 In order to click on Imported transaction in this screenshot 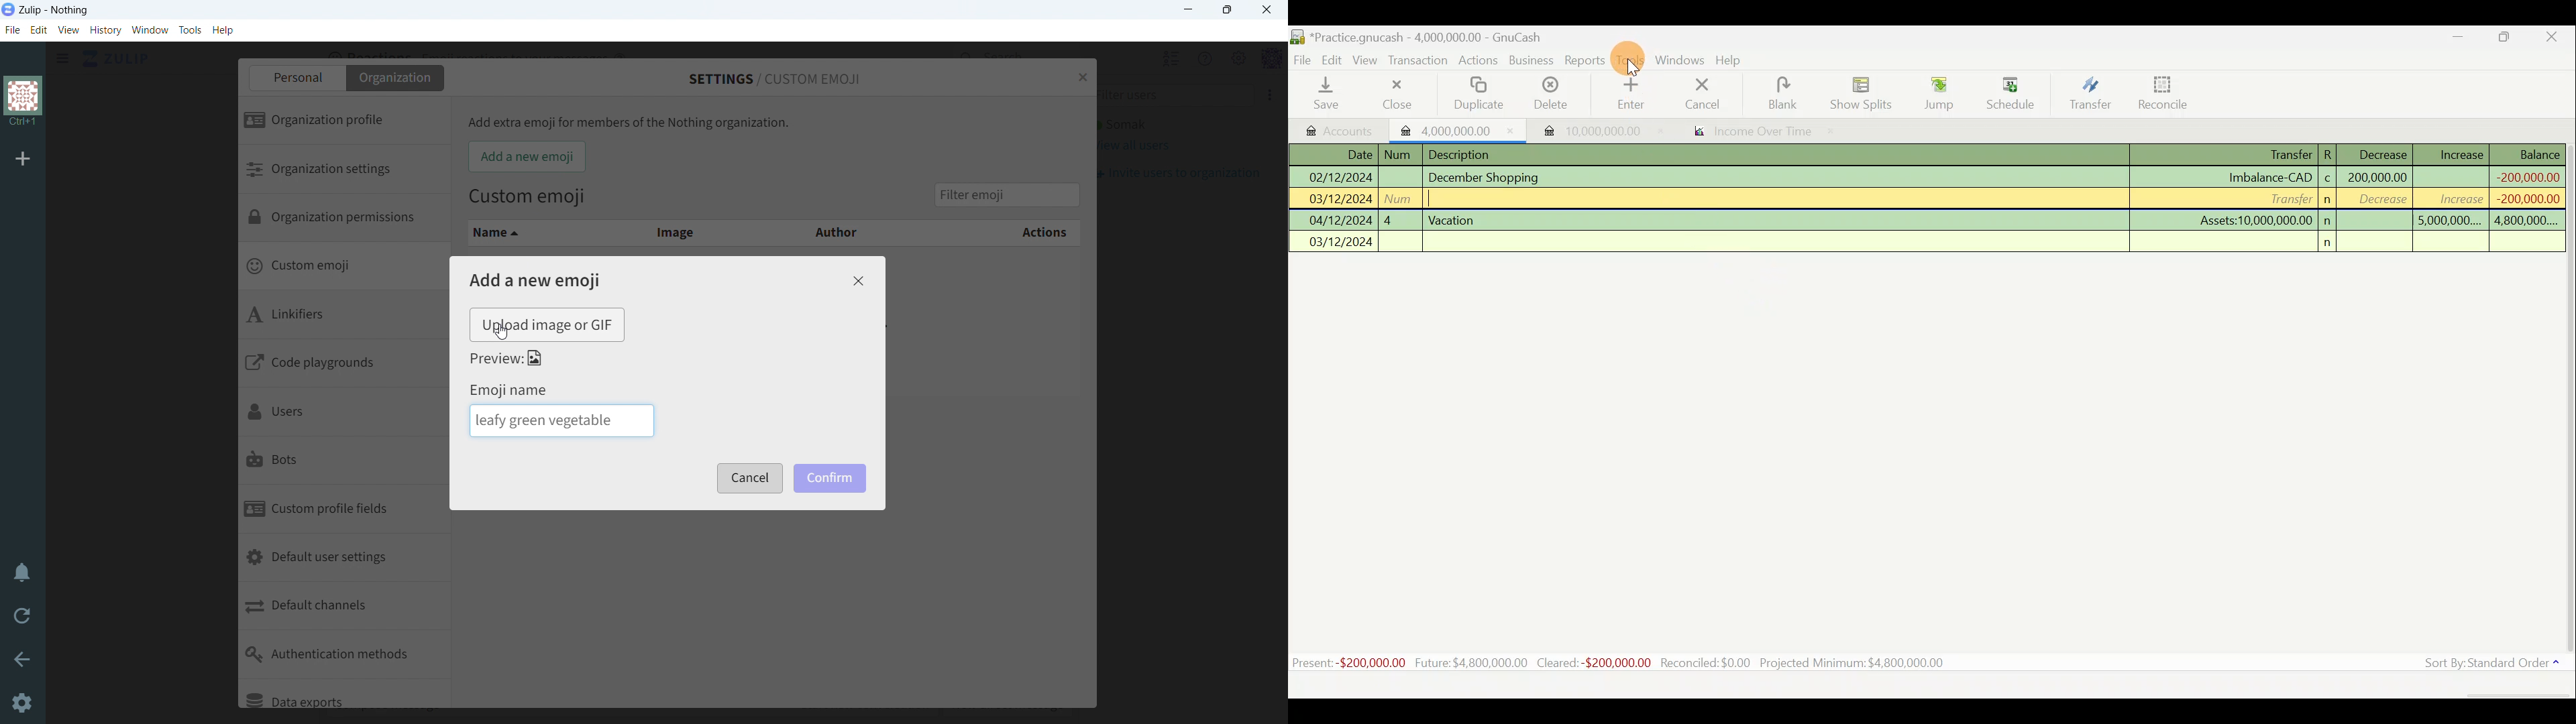, I will do `click(1589, 127)`.